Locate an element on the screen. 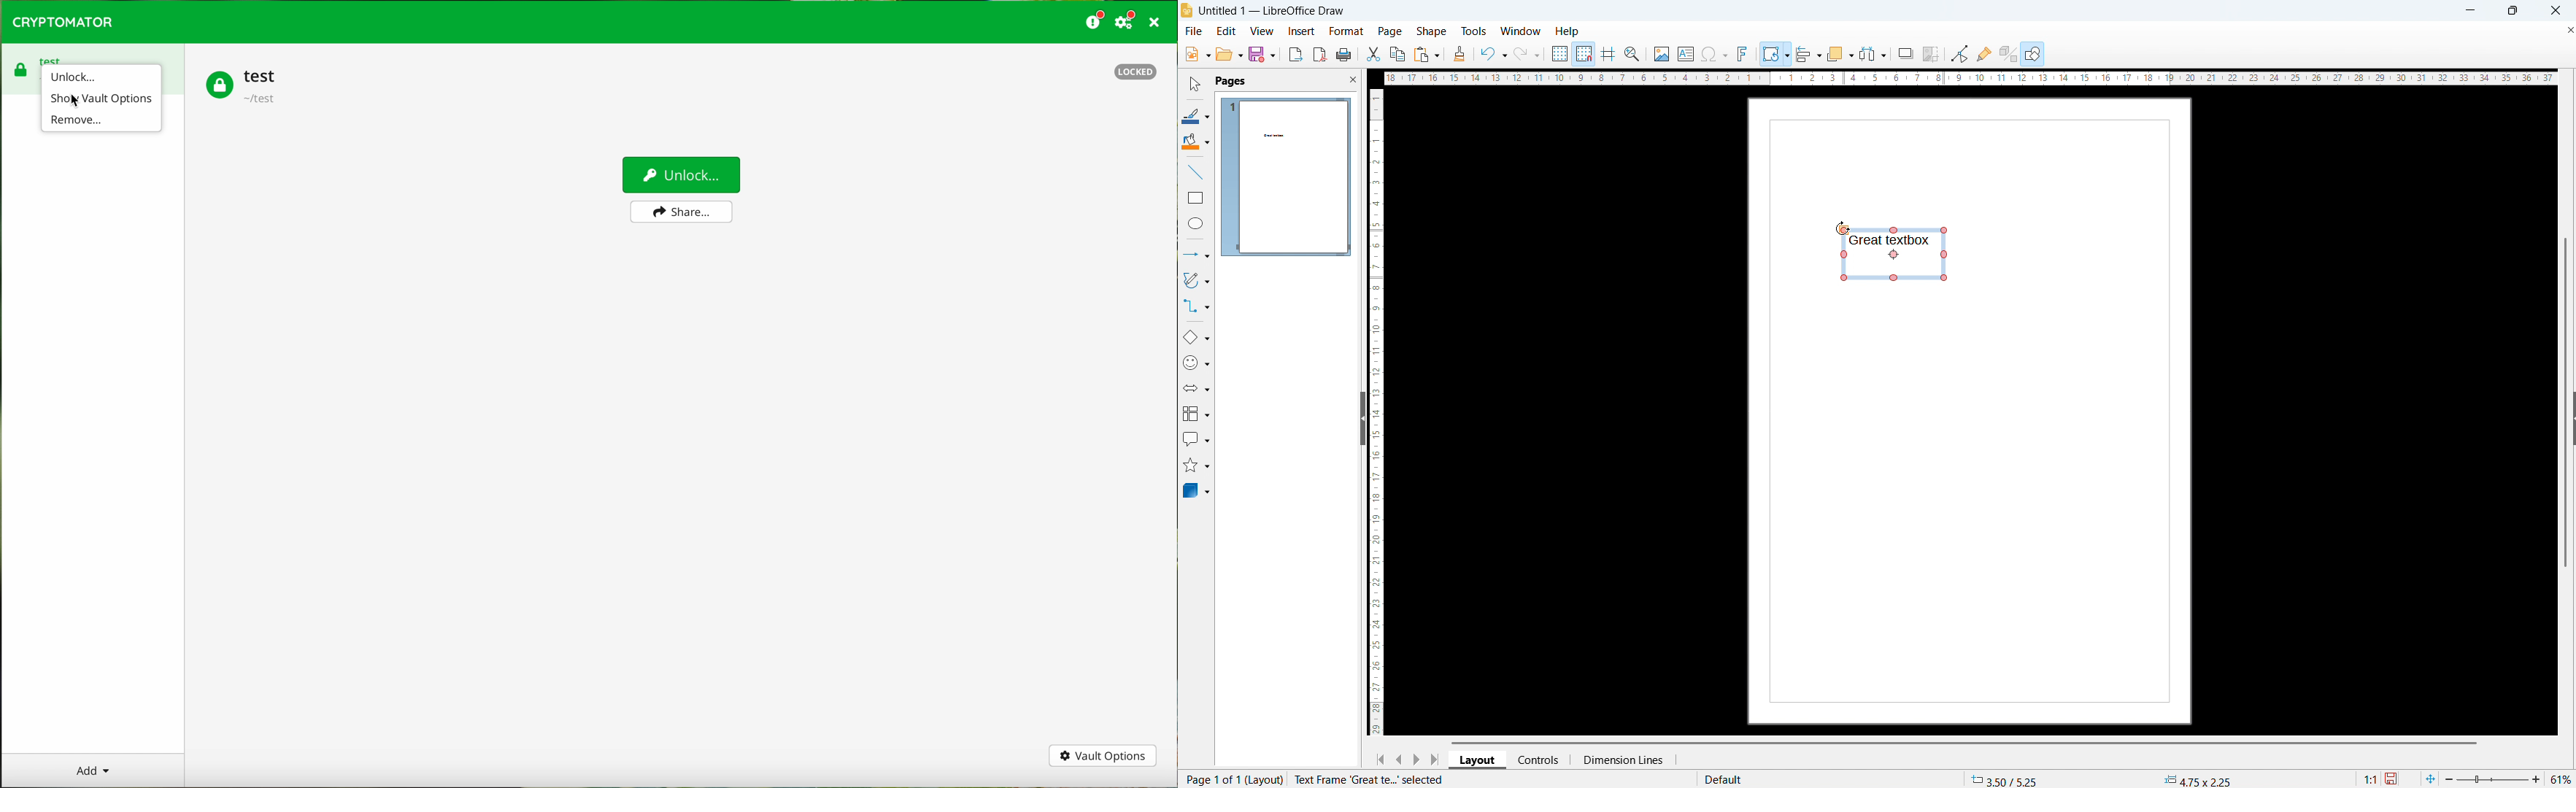 The height and width of the screenshot is (812, 2576). unlock is located at coordinates (681, 176).